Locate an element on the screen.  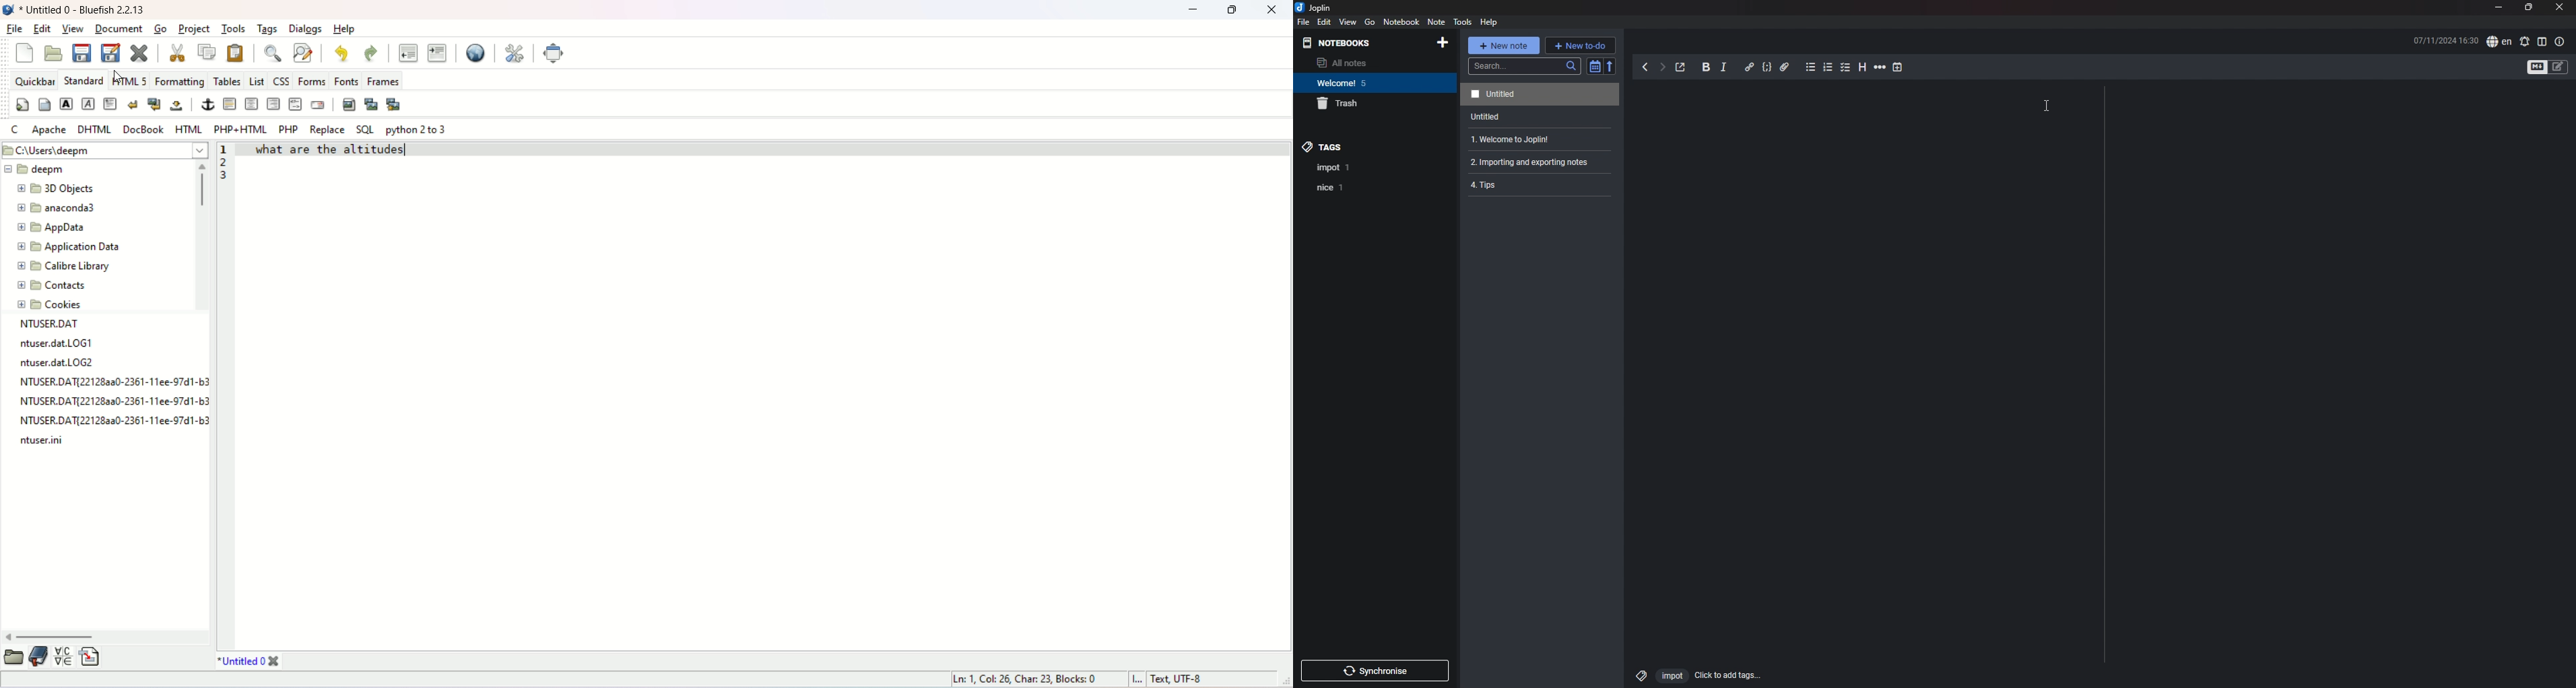
toggle editor layout is located at coordinates (2542, 41).